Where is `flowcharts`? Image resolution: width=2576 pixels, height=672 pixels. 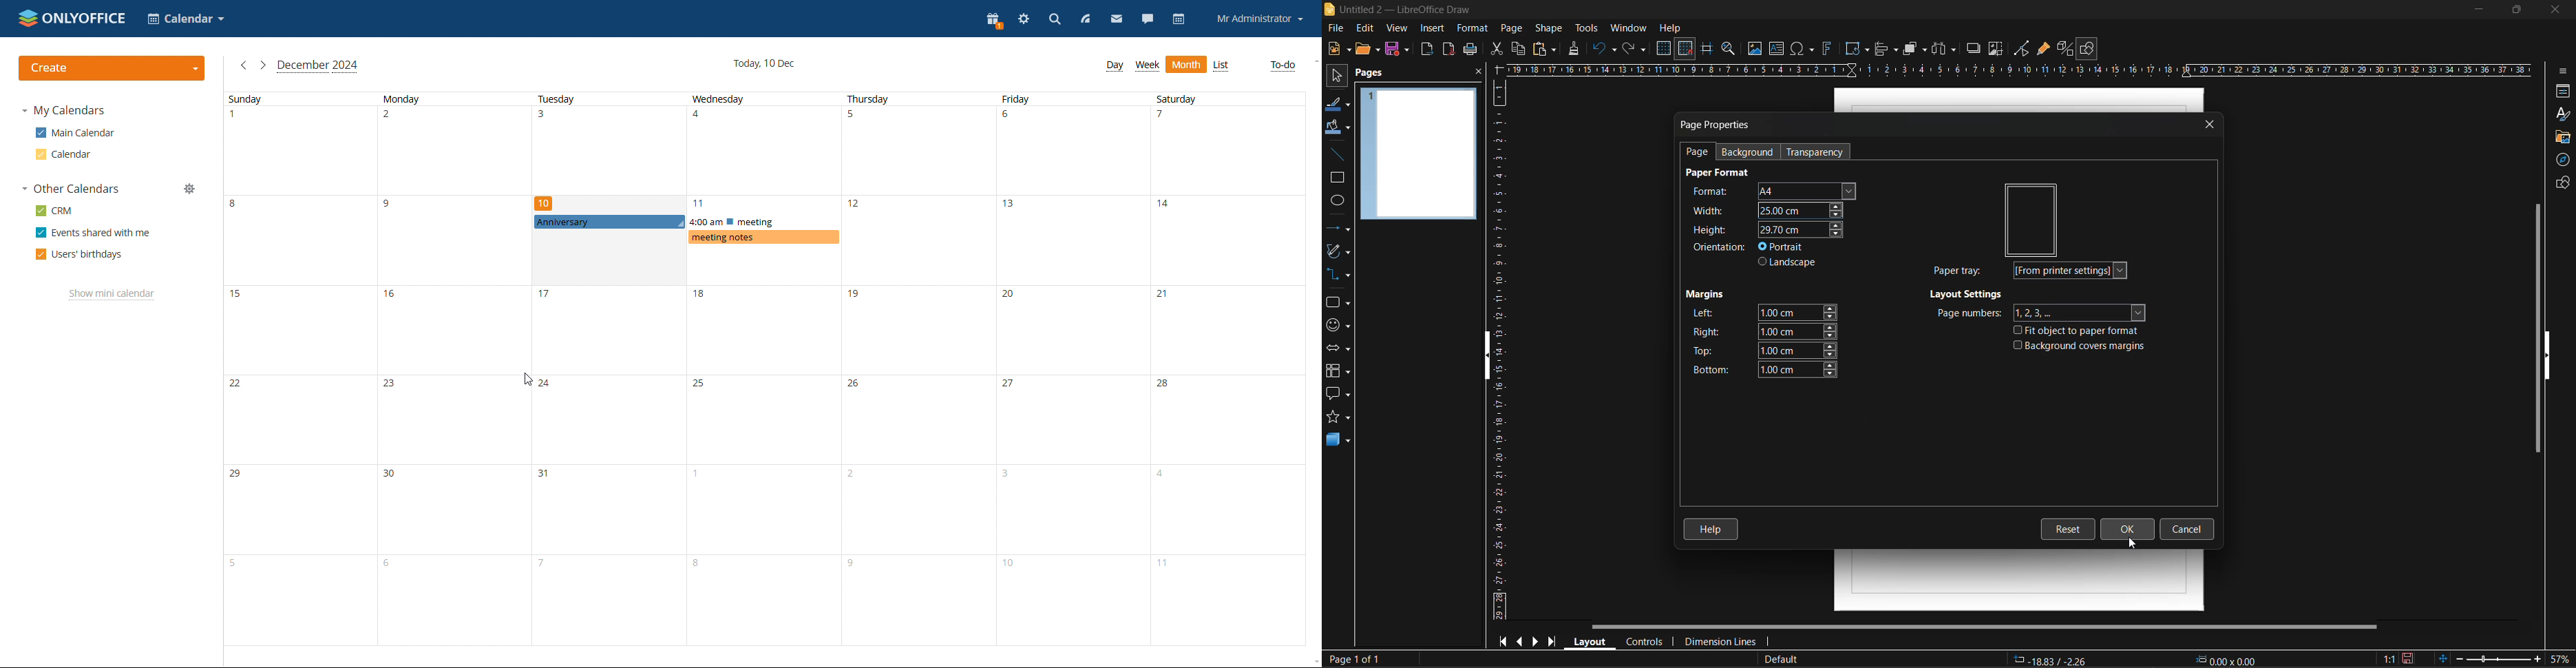
flowcharts is located at coordinates (1342, 371).